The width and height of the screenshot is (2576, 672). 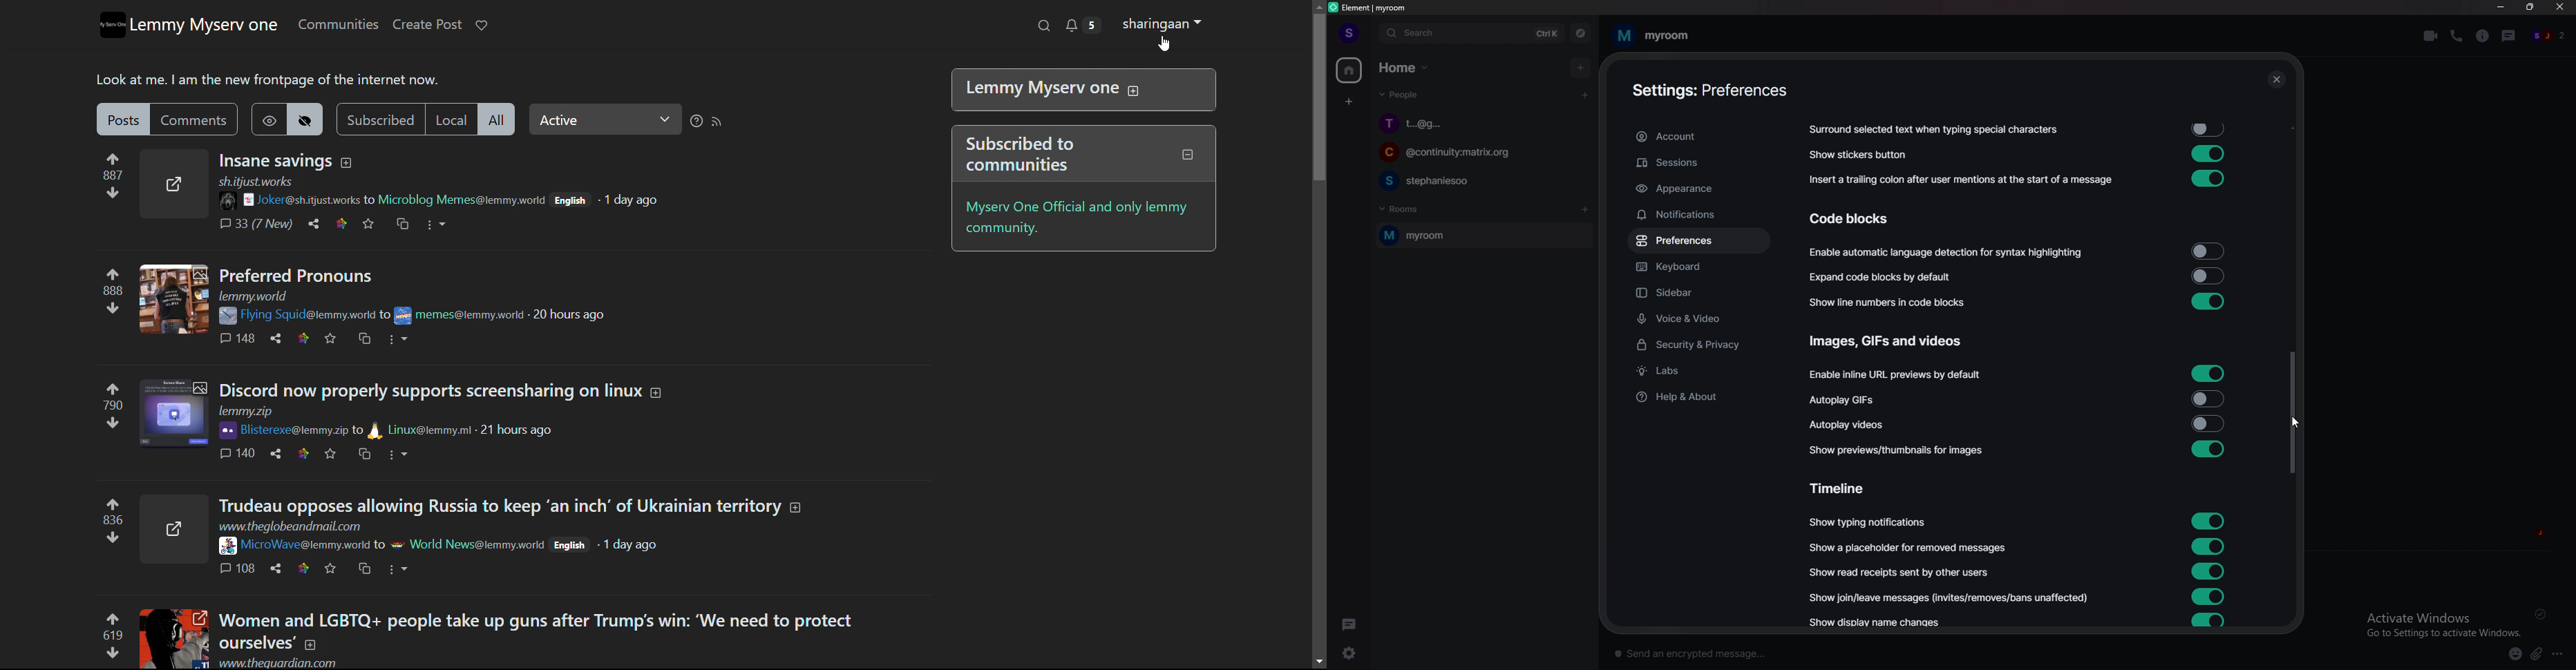 I want to click on expand, so click(x=795, y=508).